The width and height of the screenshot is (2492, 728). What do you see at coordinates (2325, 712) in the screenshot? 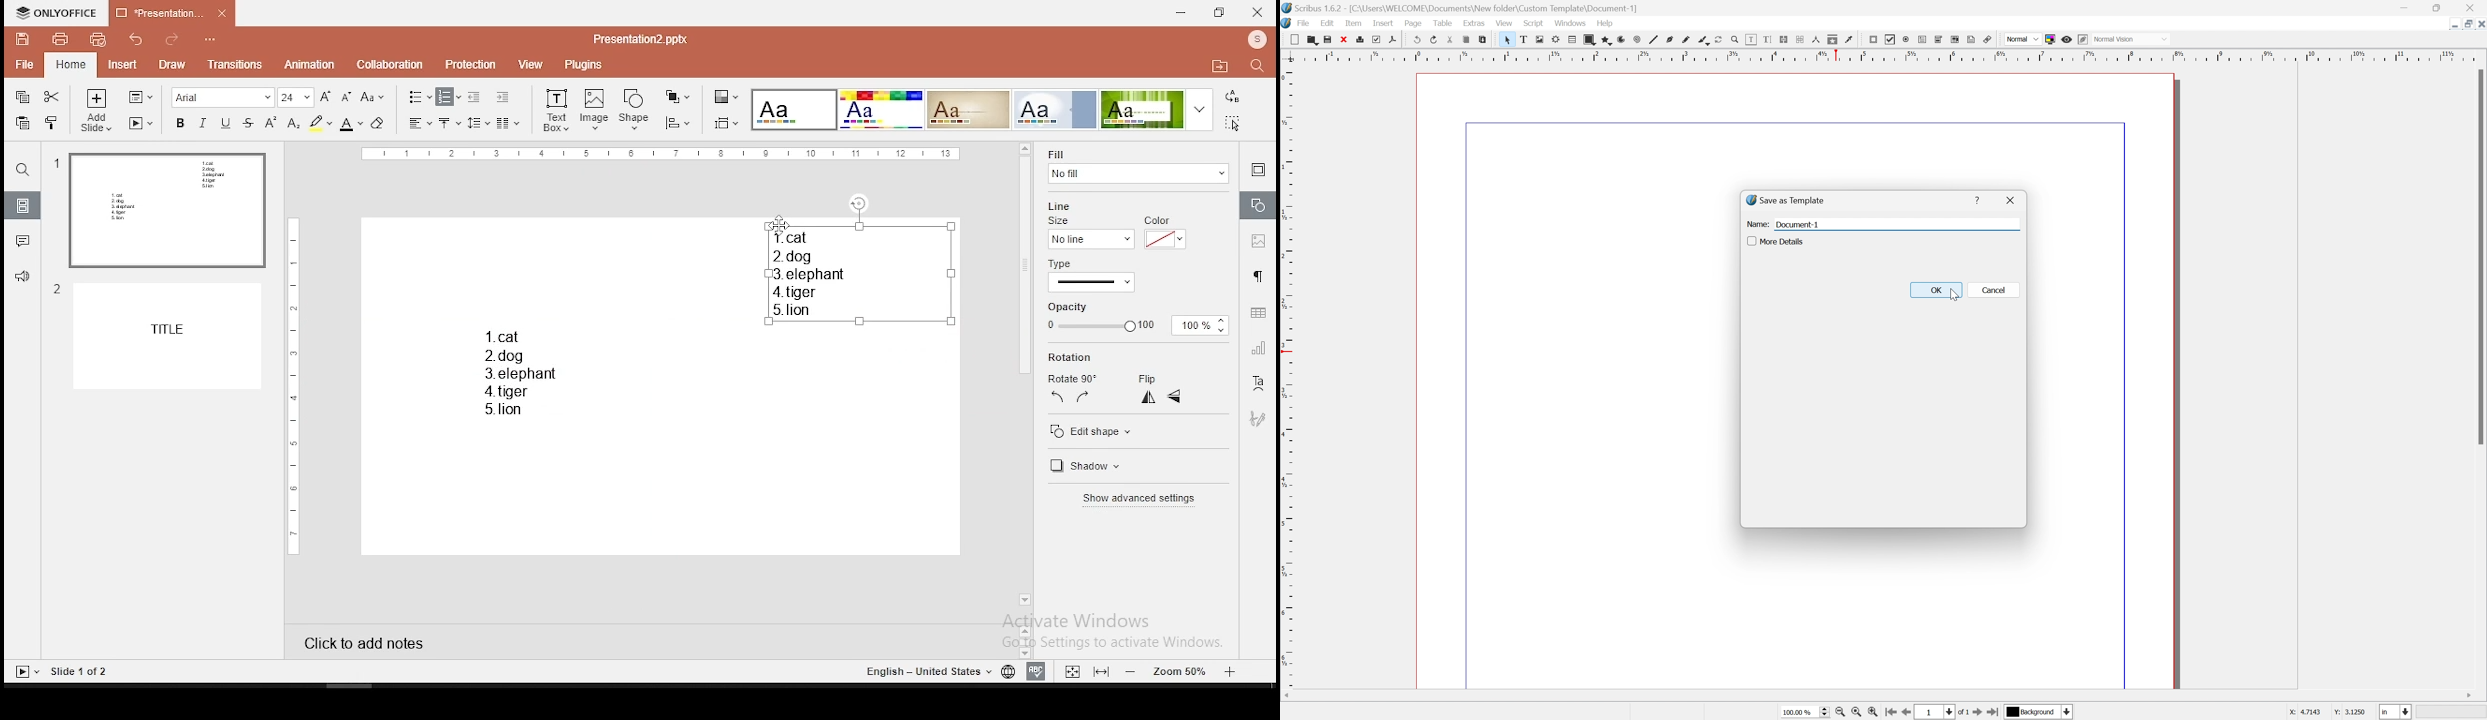
I see `X: 4.7143 Y: 3.1250` at bounding box center [2325, 712].